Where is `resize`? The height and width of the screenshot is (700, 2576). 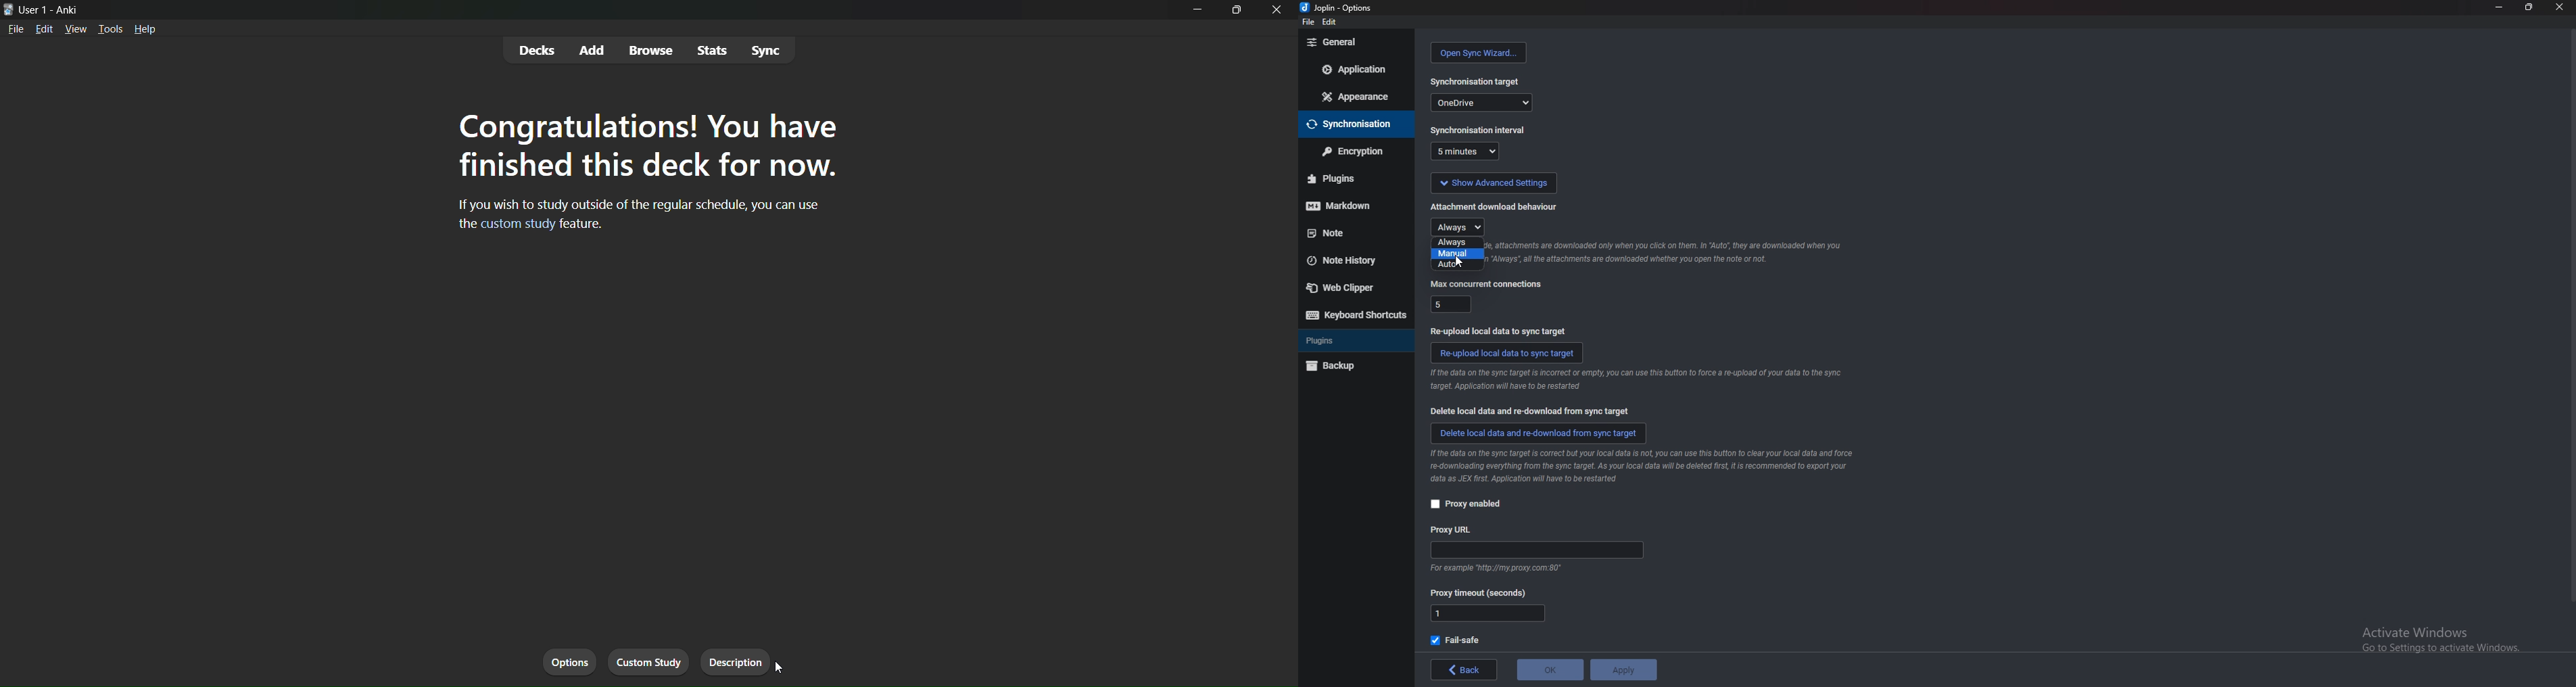 resize is located at coordinates (2526, 7).